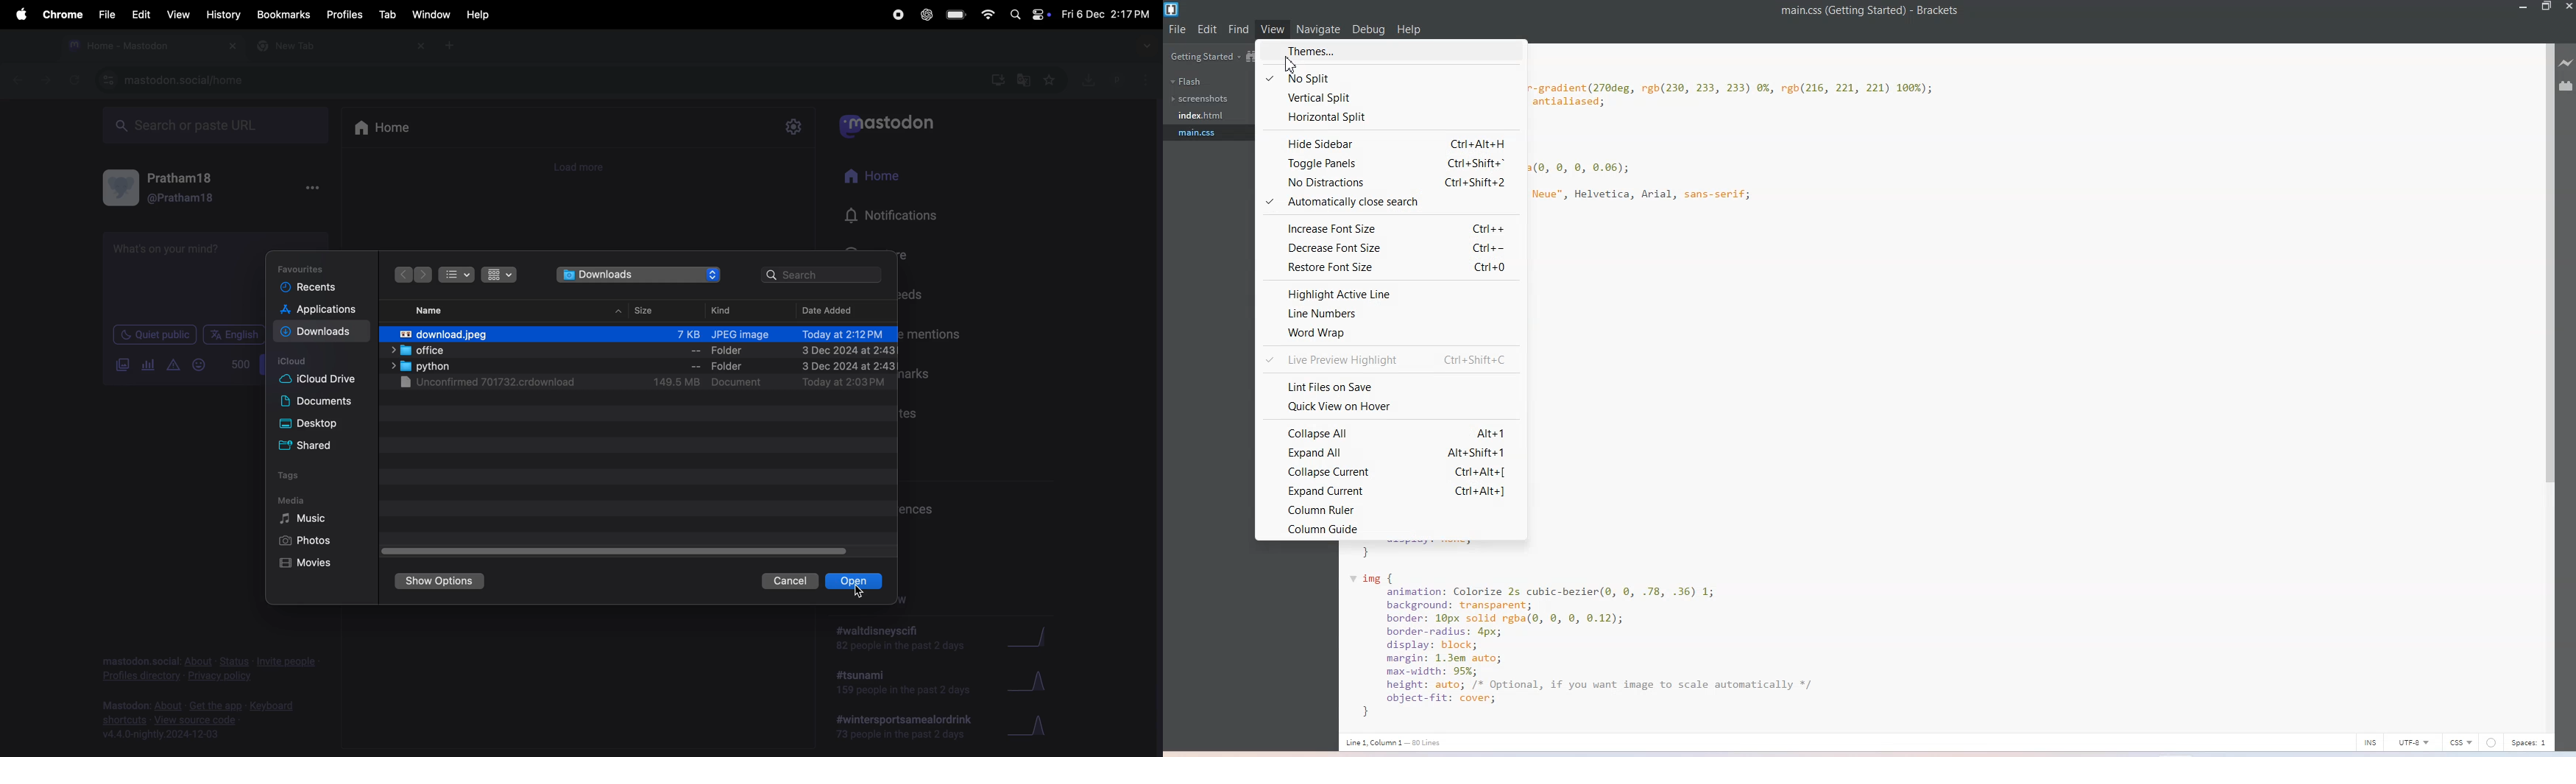  I want to click on Hide Sidebar, so click(1390, 143).